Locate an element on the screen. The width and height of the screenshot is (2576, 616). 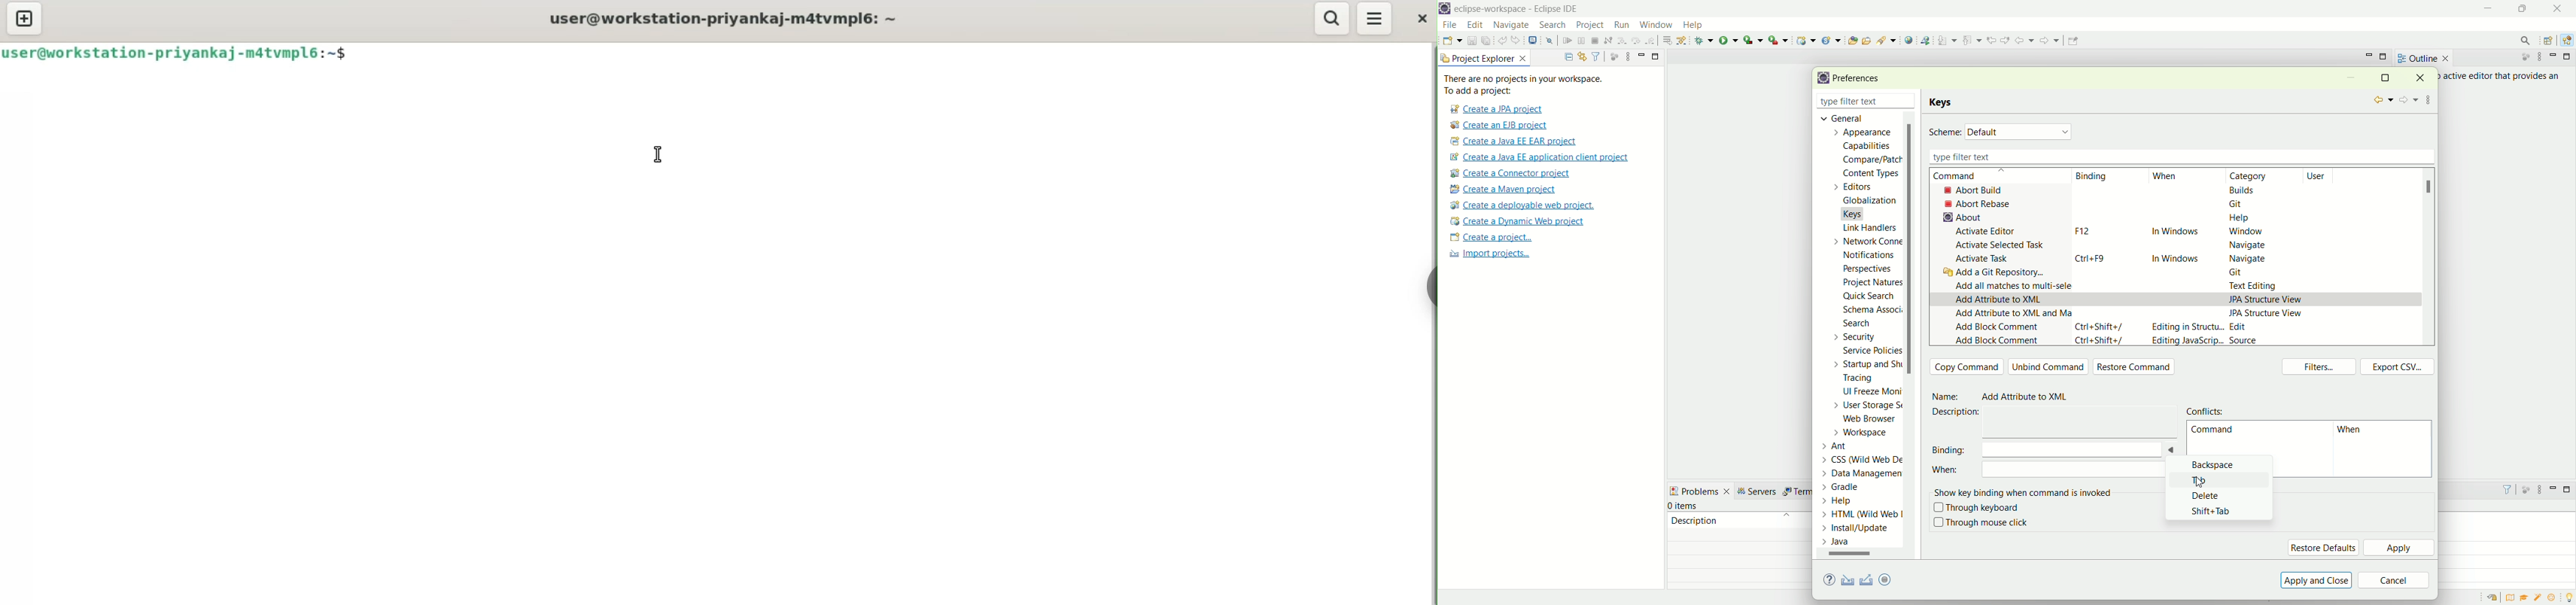
search is located at coordinates (1552, 26).